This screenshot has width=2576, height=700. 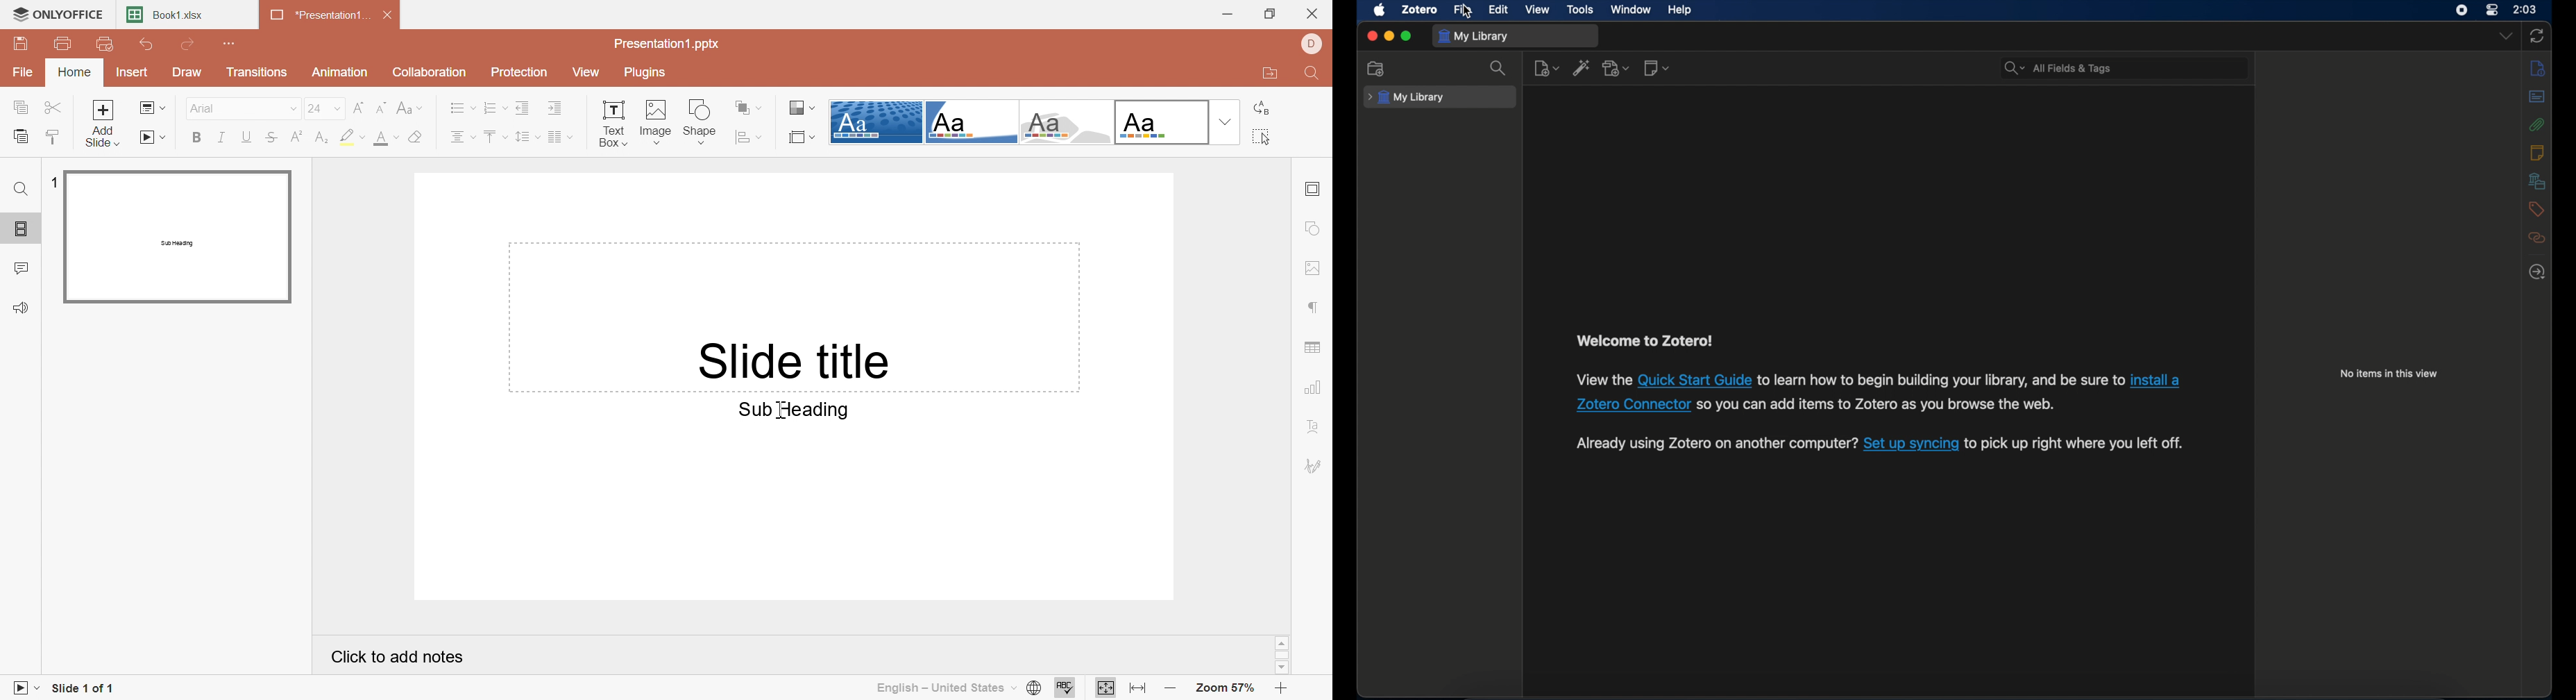 What do you see at coordinates (2507, 35) in the screenshot?
I see `dropdown` at bounding box center [2507, 35].